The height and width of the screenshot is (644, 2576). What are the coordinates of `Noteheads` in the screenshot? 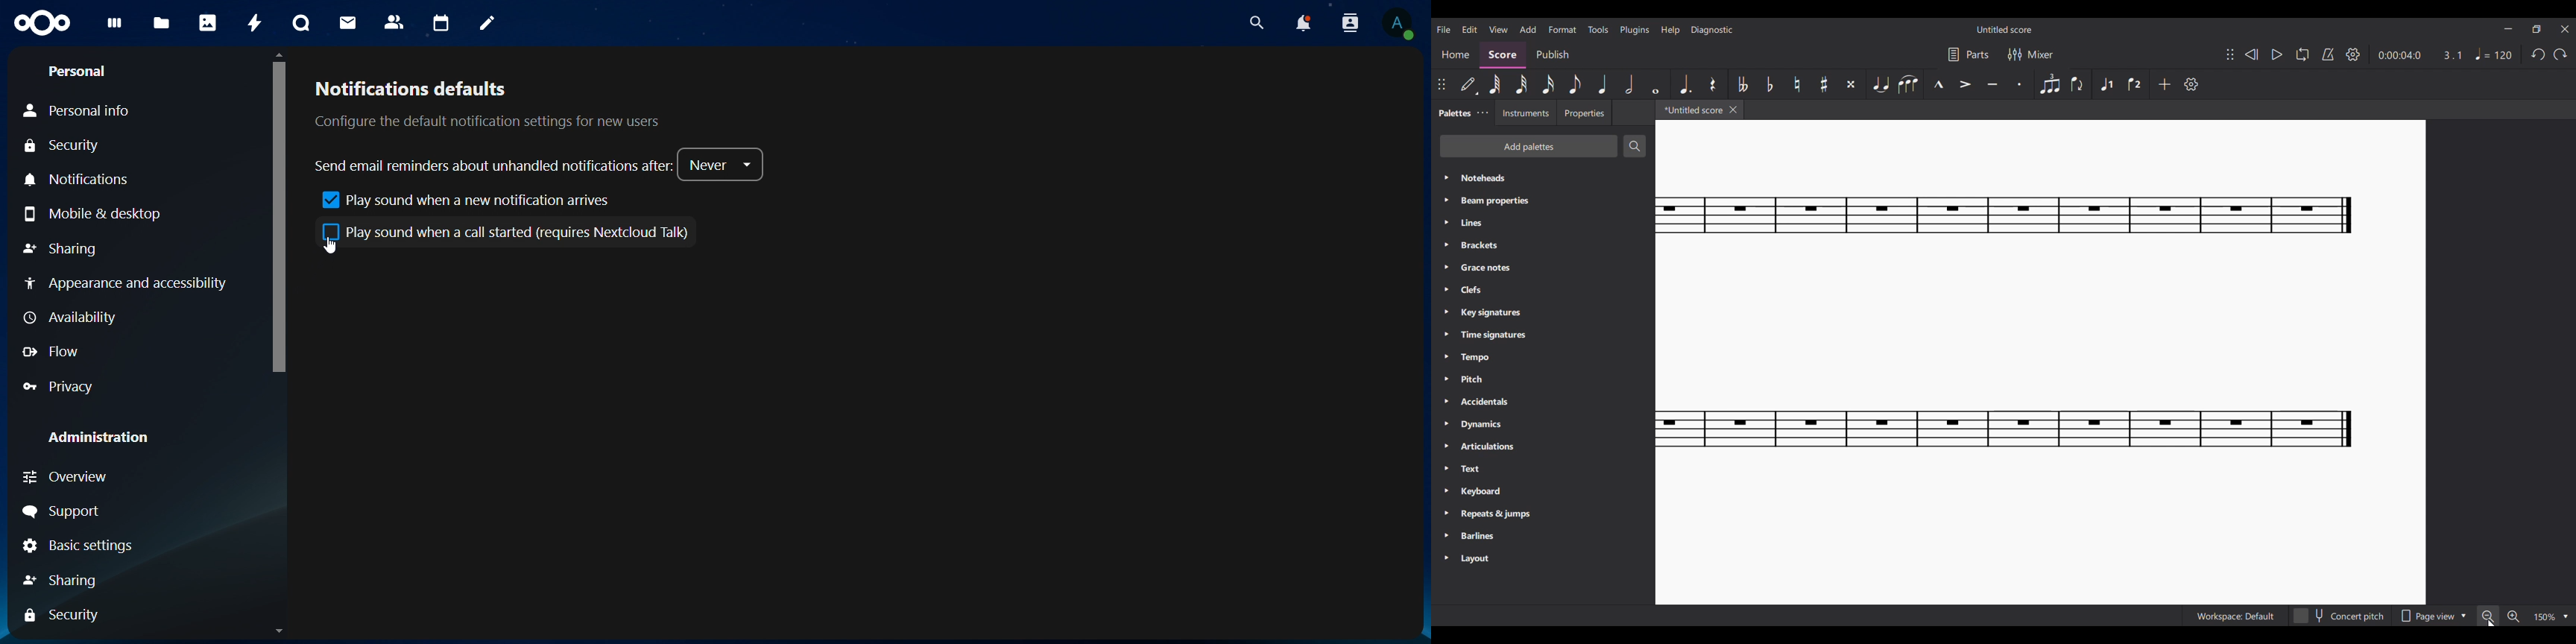 It's located at (1544, 178).